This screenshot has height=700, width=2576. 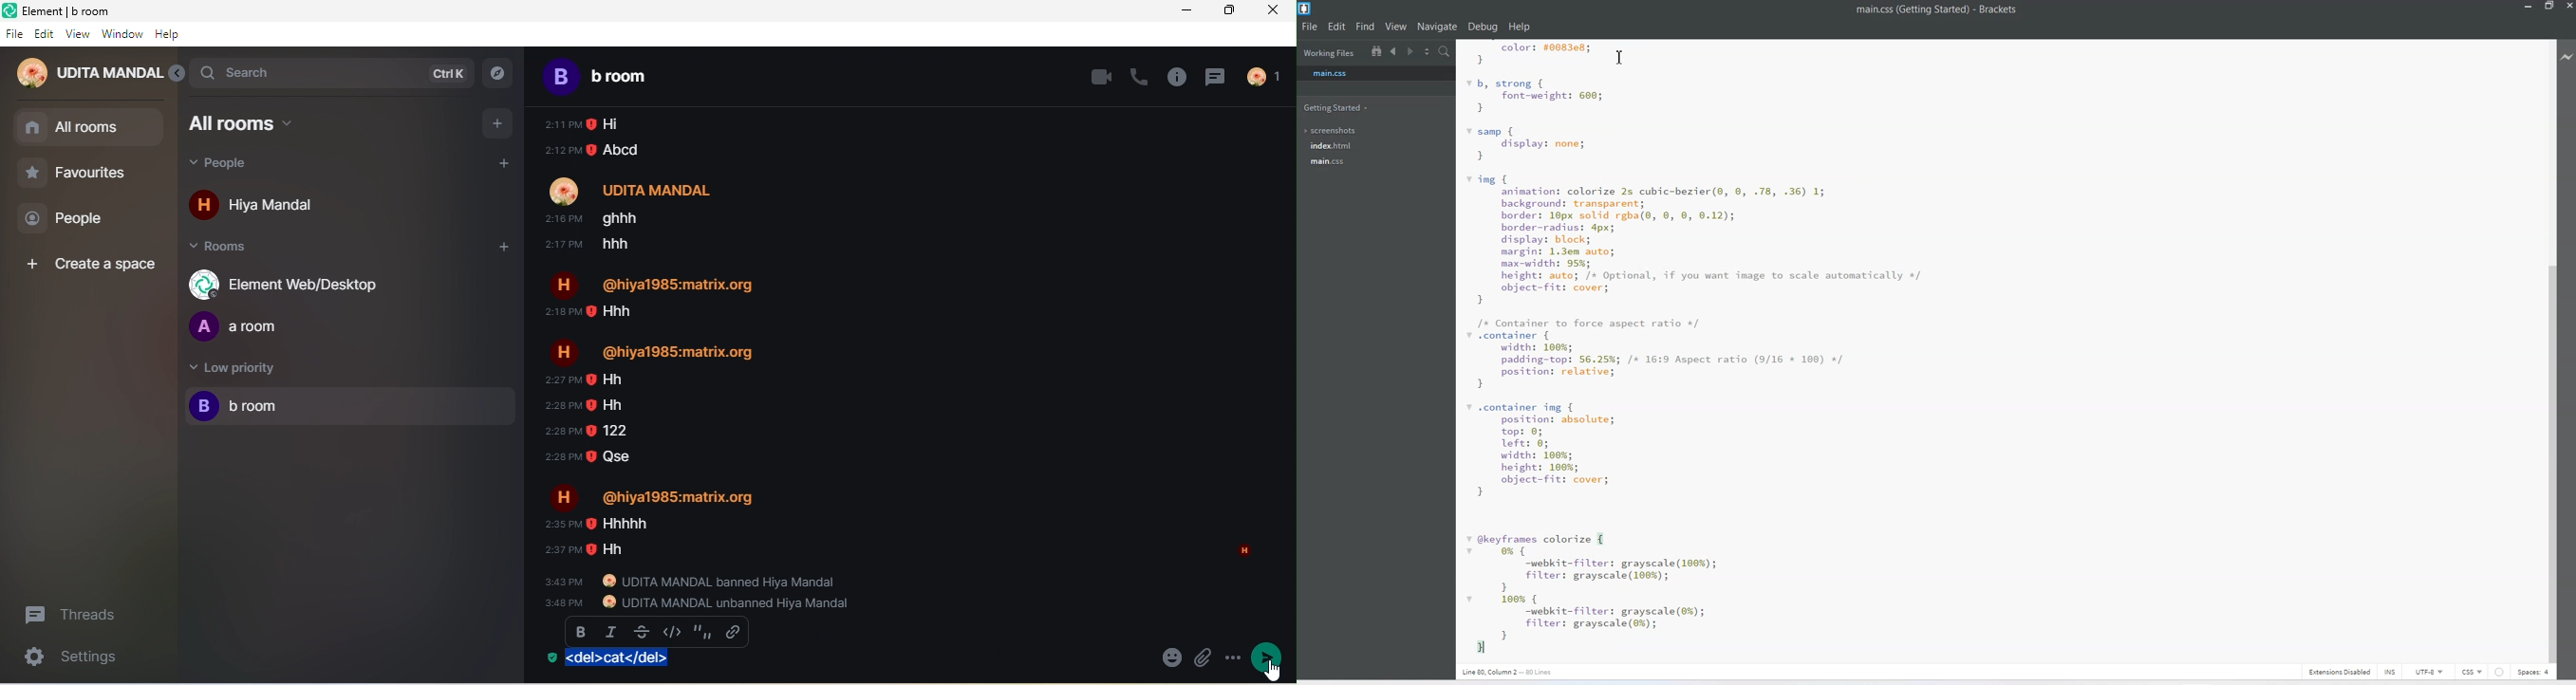 What do you see at coordinates (1142, 75) in the screenshot?
I see `voice call` at bounding box center [1142, 75].